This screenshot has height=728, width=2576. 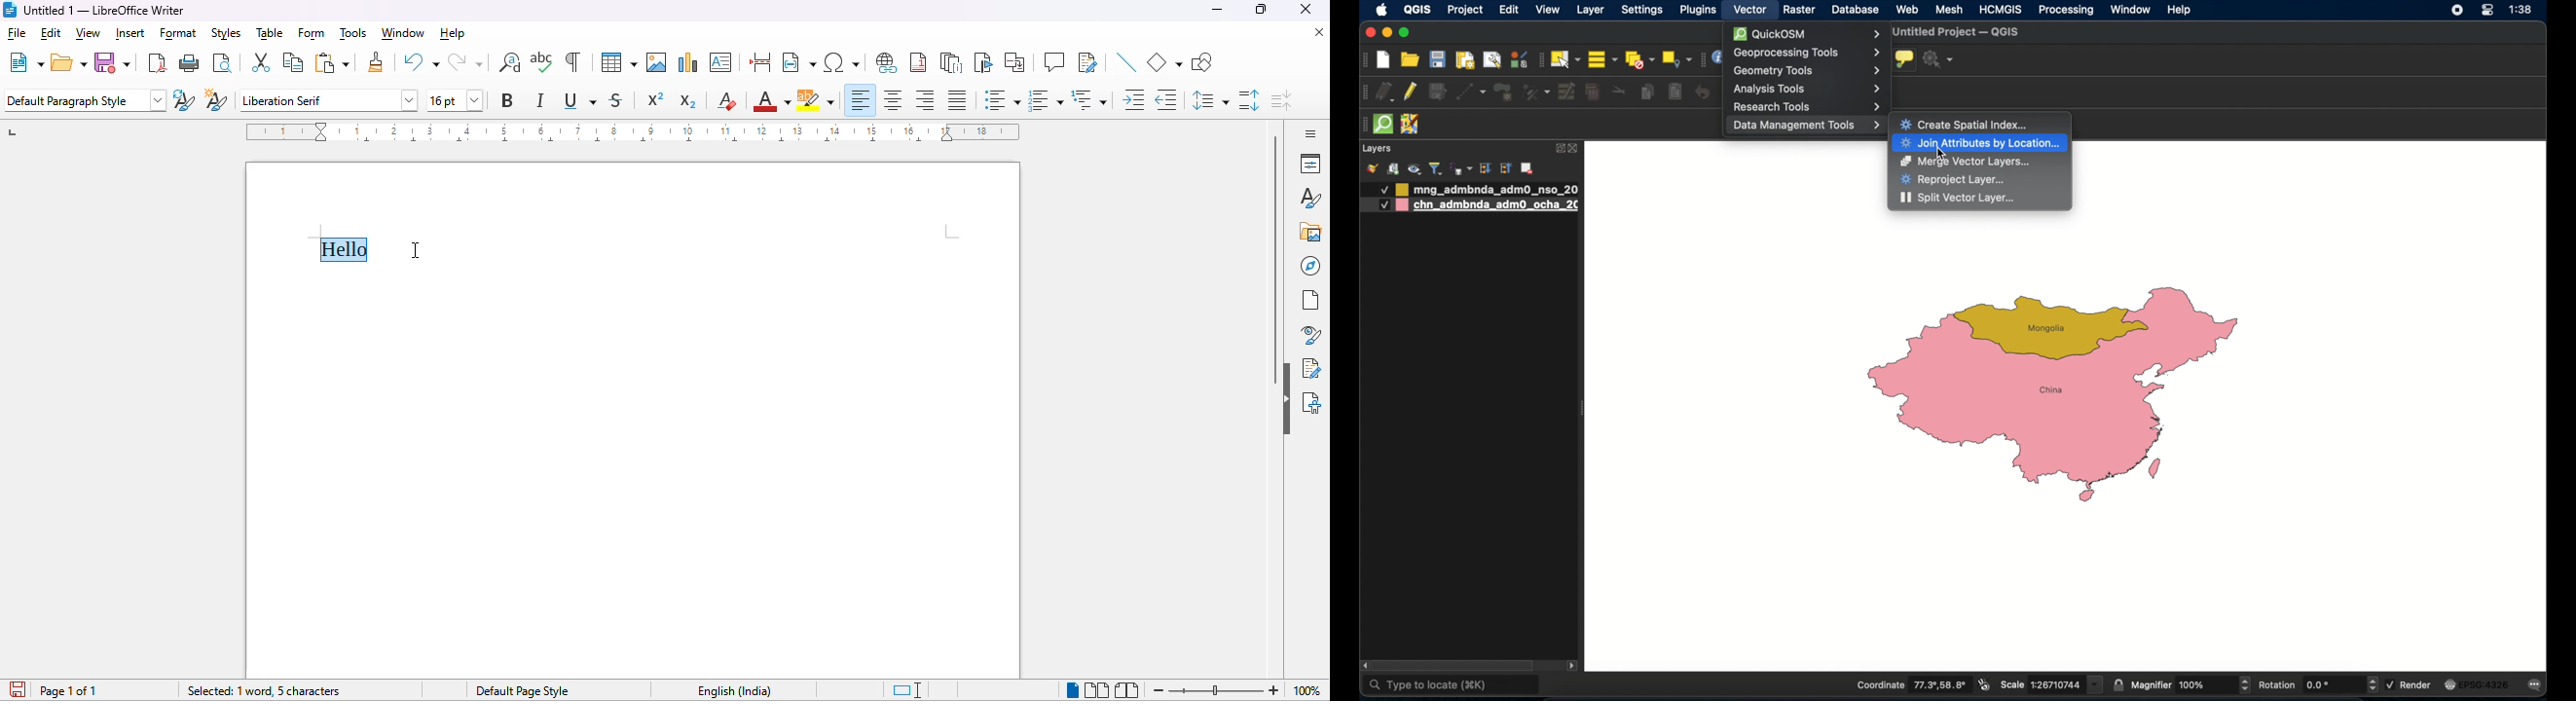 What do you see at coordinates (2059, 398) in the screenshot?
I see `maps of china and Mongolia` at bounding box center [2059, 398].